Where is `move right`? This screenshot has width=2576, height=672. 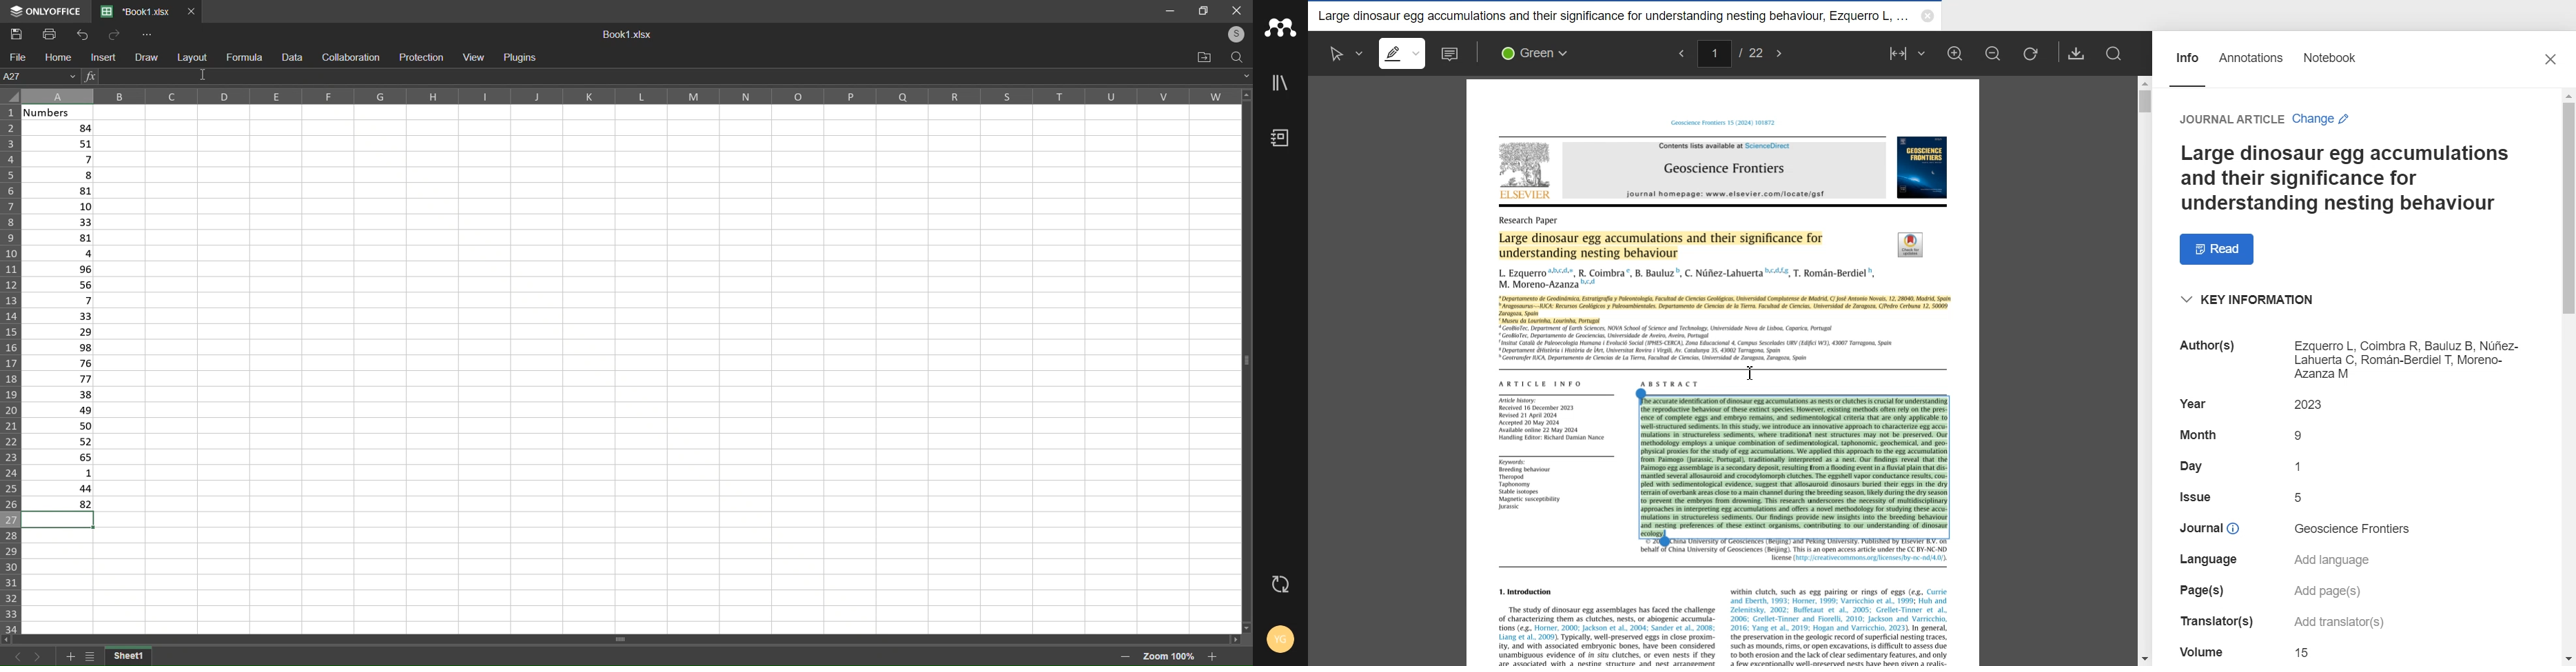 move right is located at coordinates (1241, 642).